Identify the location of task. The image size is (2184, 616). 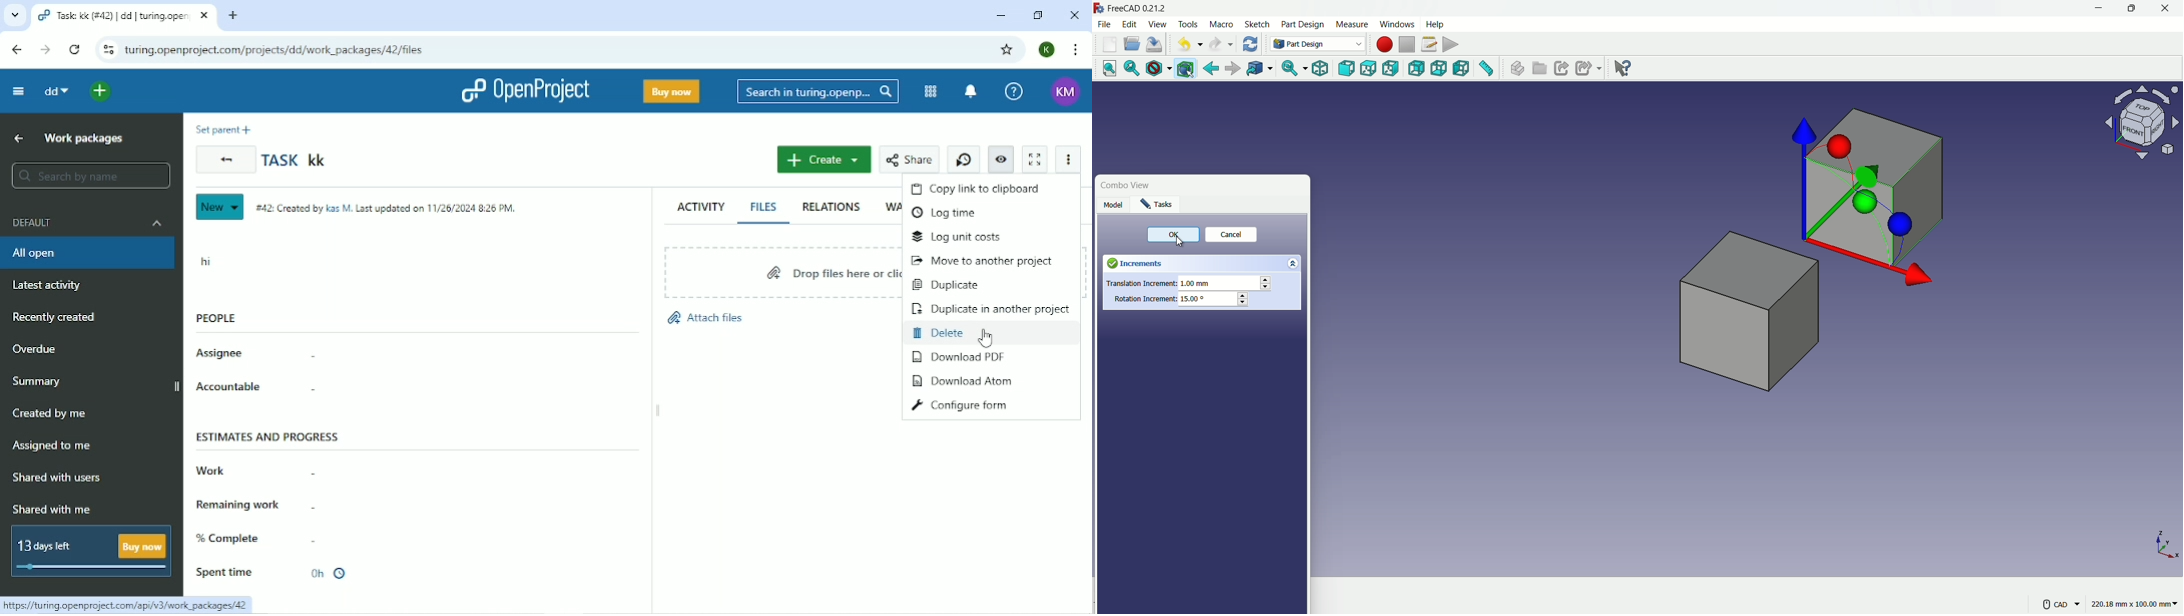
(1158, 205).